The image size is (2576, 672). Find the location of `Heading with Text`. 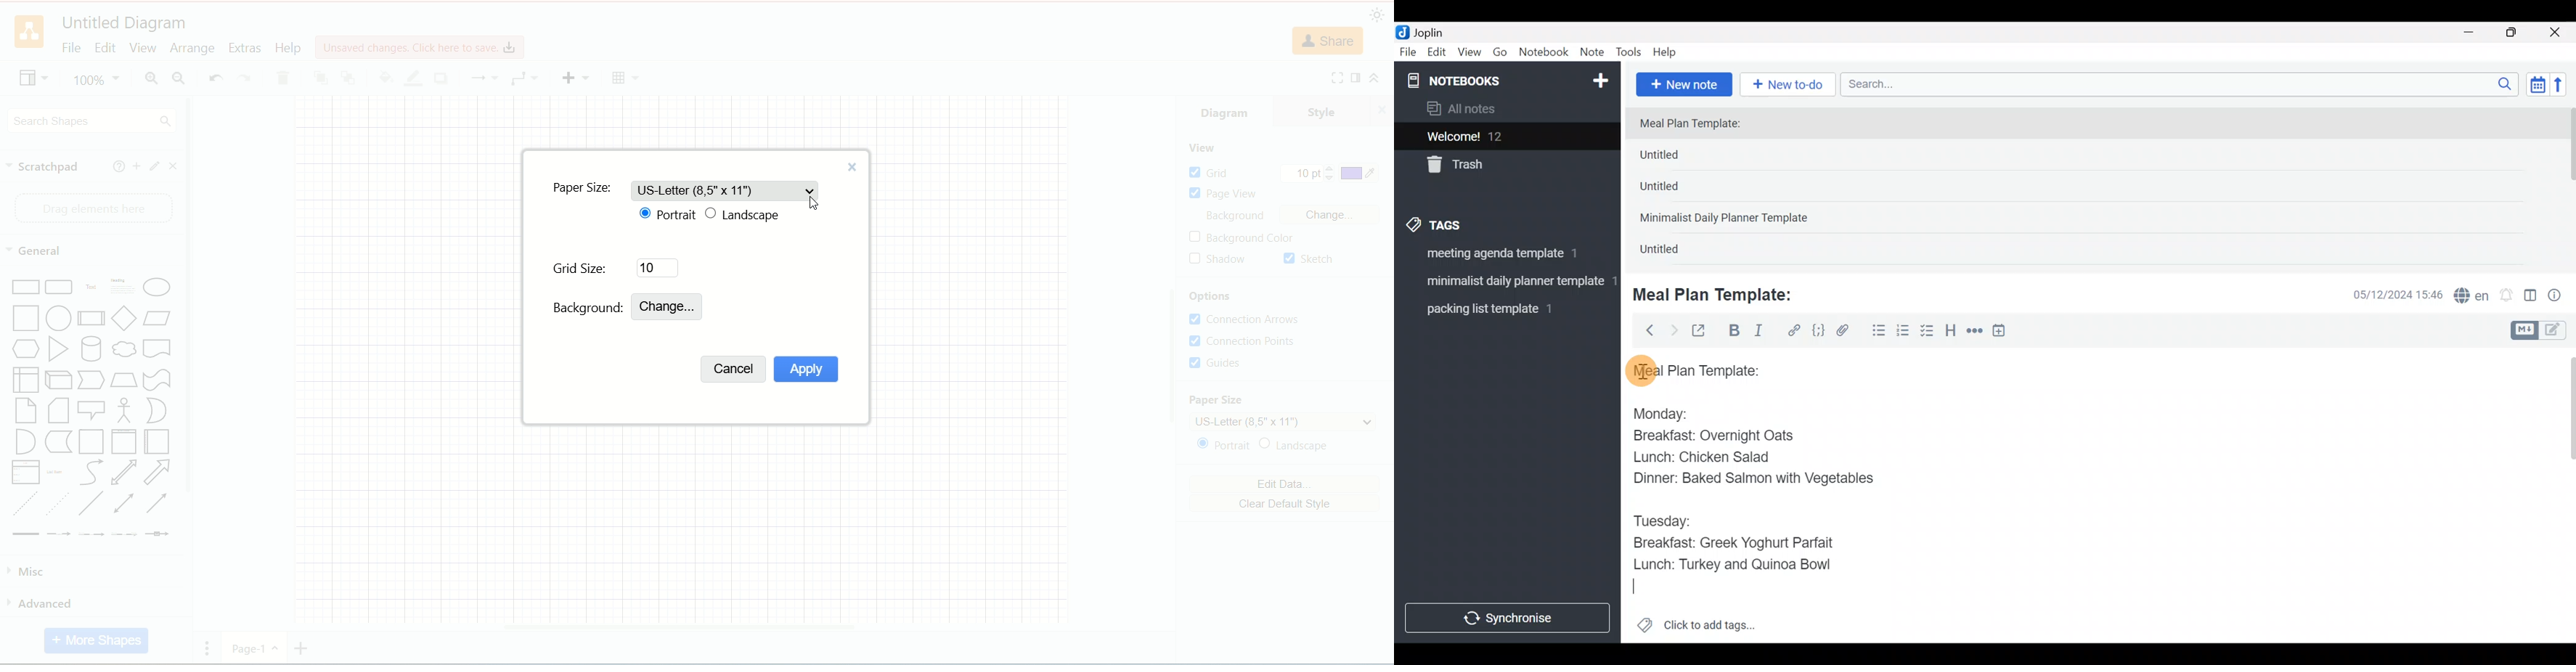

Heading with Text is located at coordinates (123, 288).